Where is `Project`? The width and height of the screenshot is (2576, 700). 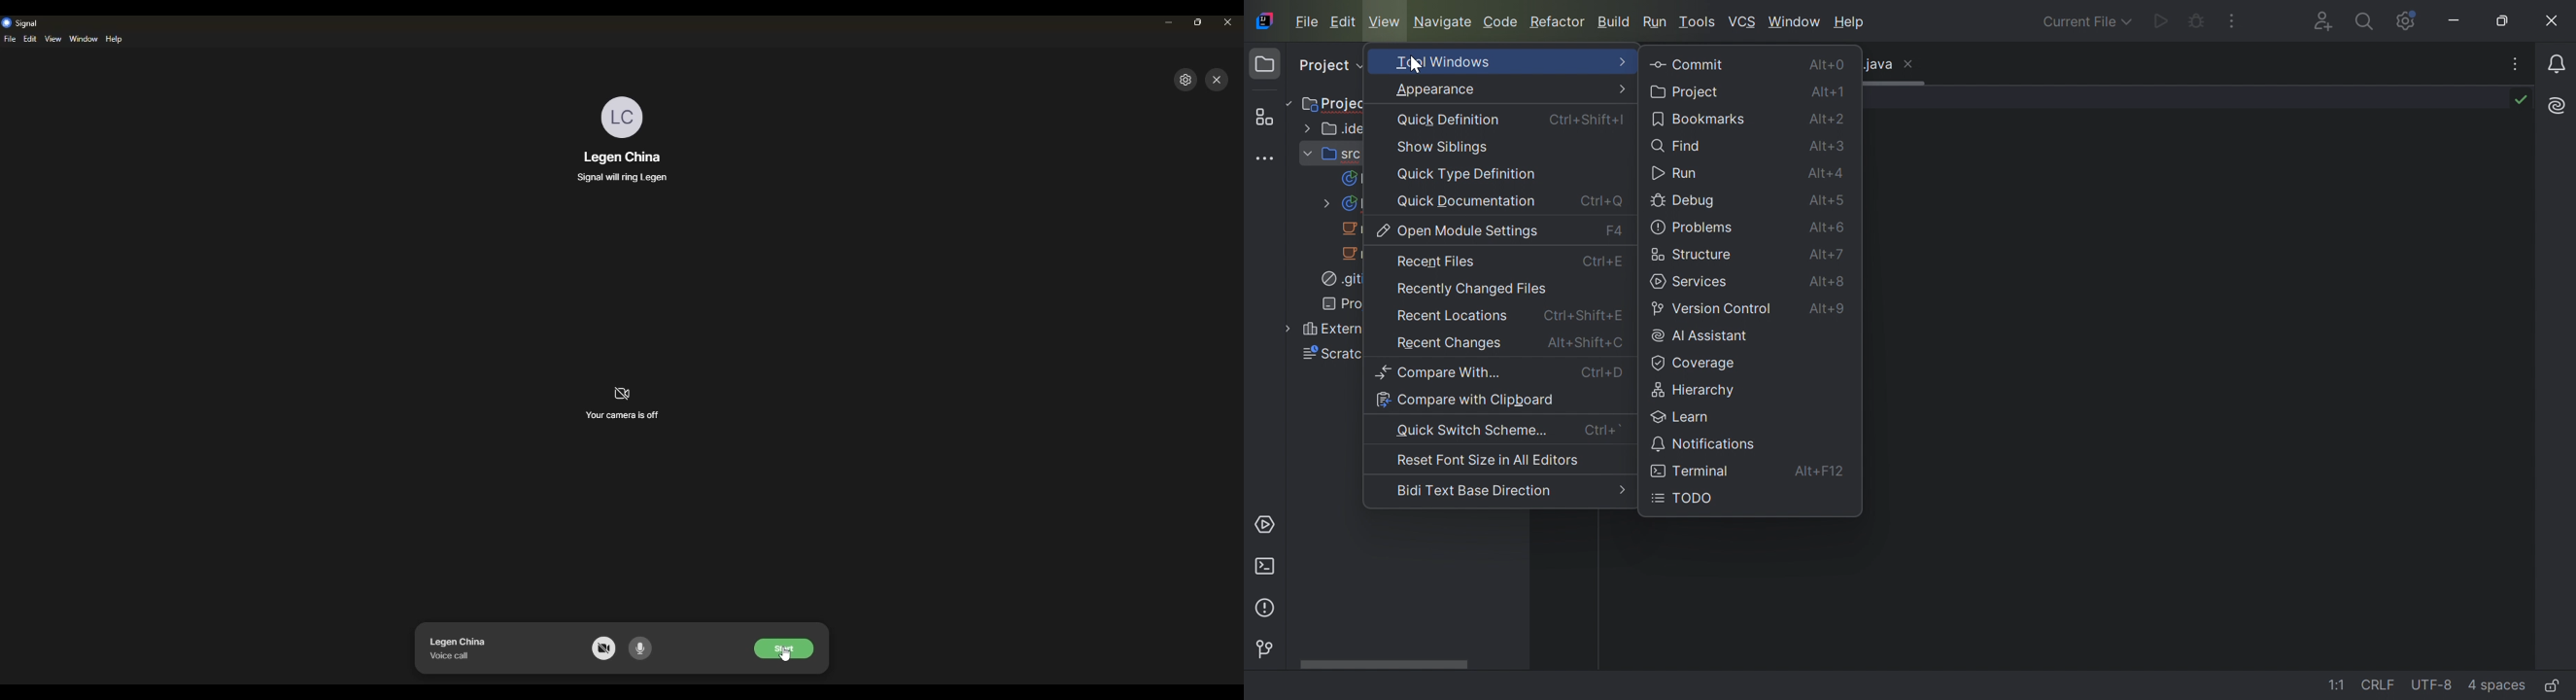 Project is located at coordinates (1337, 103).